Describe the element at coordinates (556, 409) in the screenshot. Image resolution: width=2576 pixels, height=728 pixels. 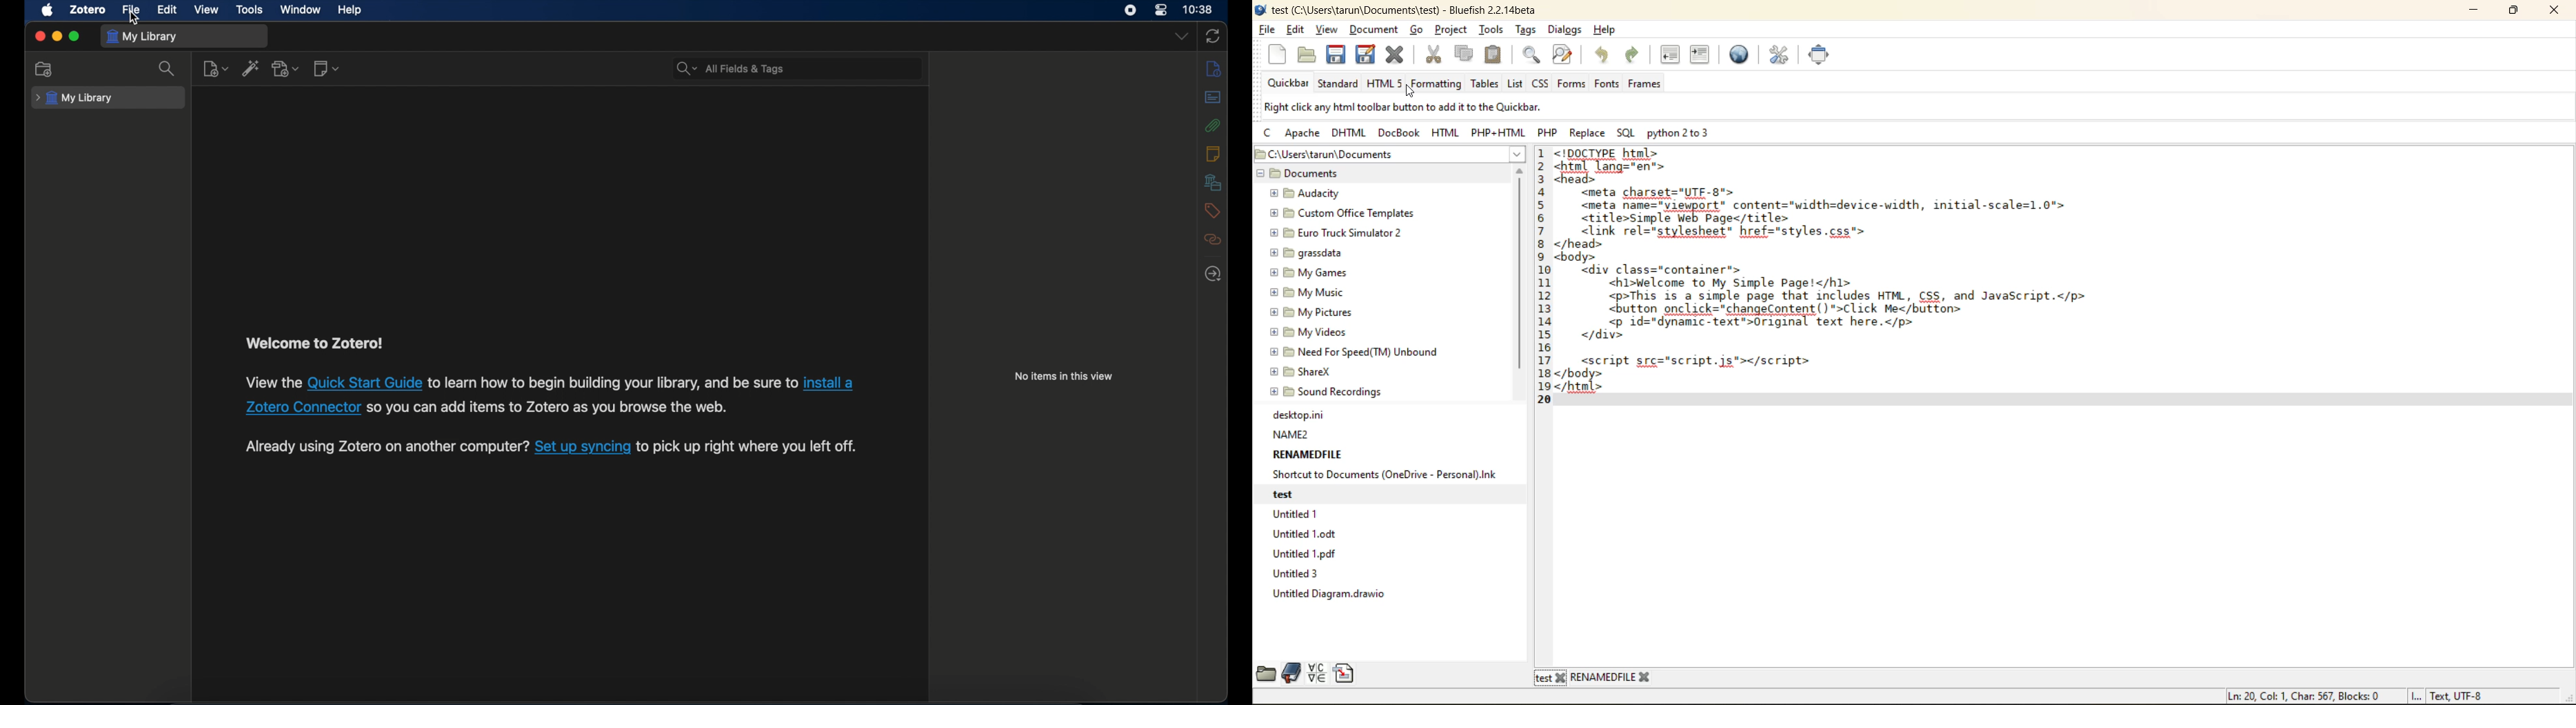
I see `so you can add items to Zotero as you browse the web` at that location.